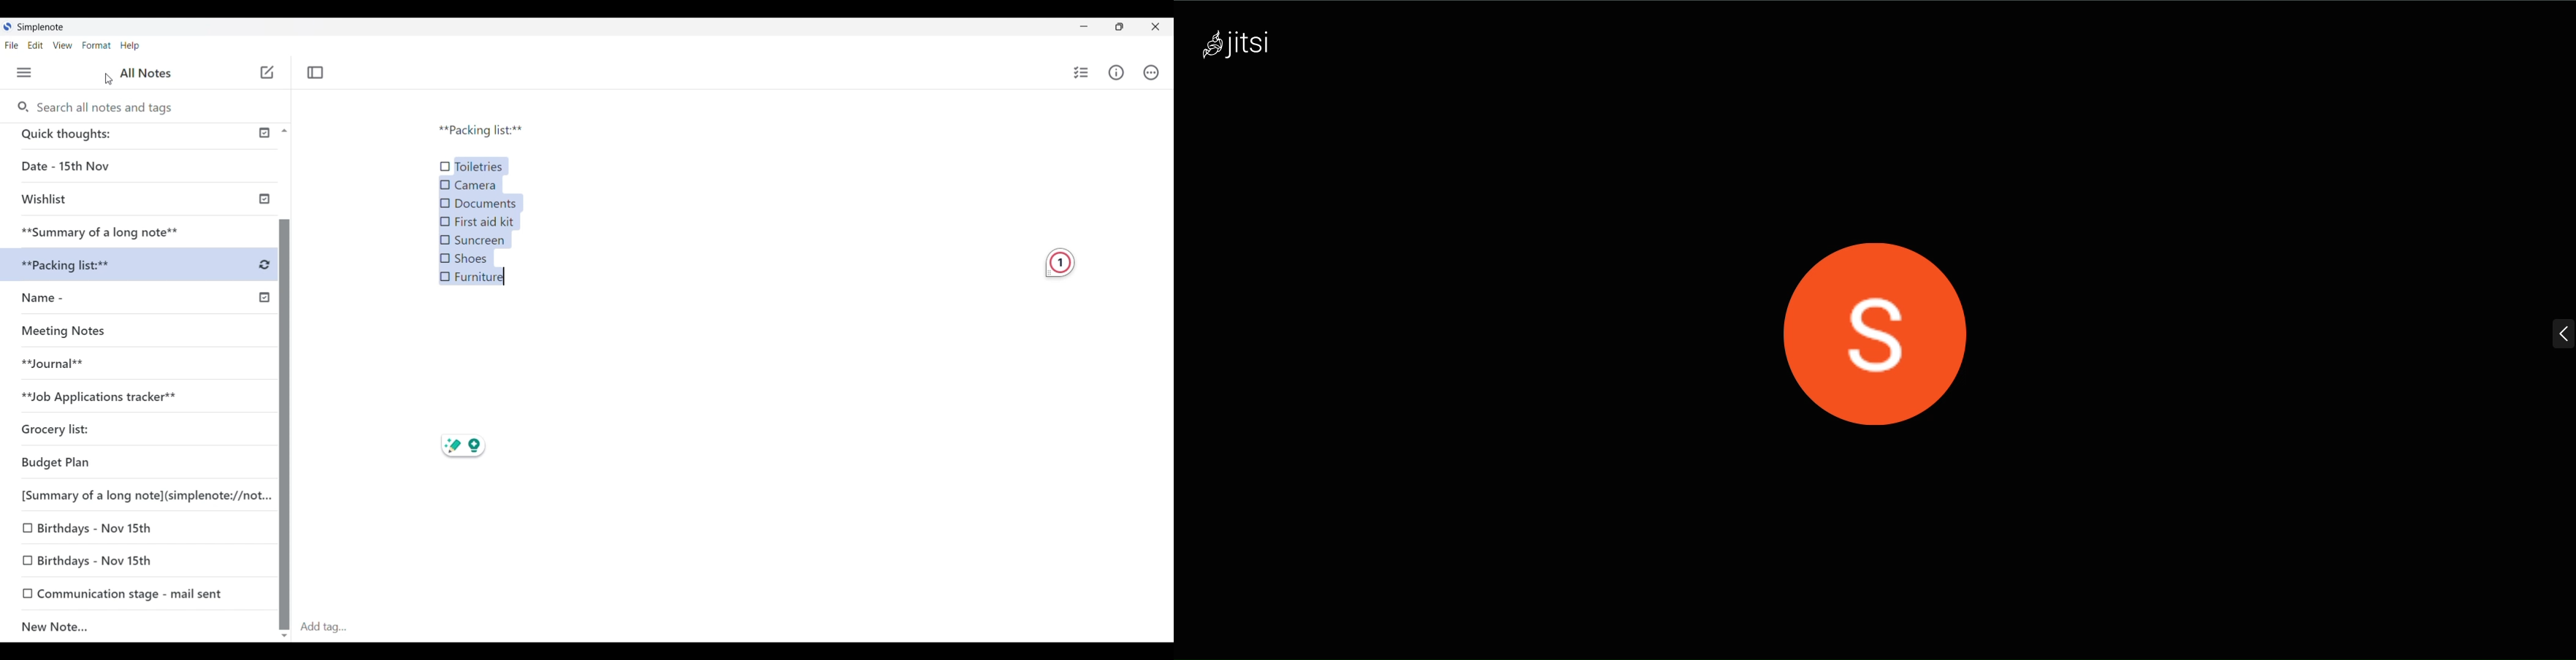  What do you see at coordinates (1120, 27) in the screenshot?
I see `Show interface in a smaller tab` at bounding box center [1120, 27].